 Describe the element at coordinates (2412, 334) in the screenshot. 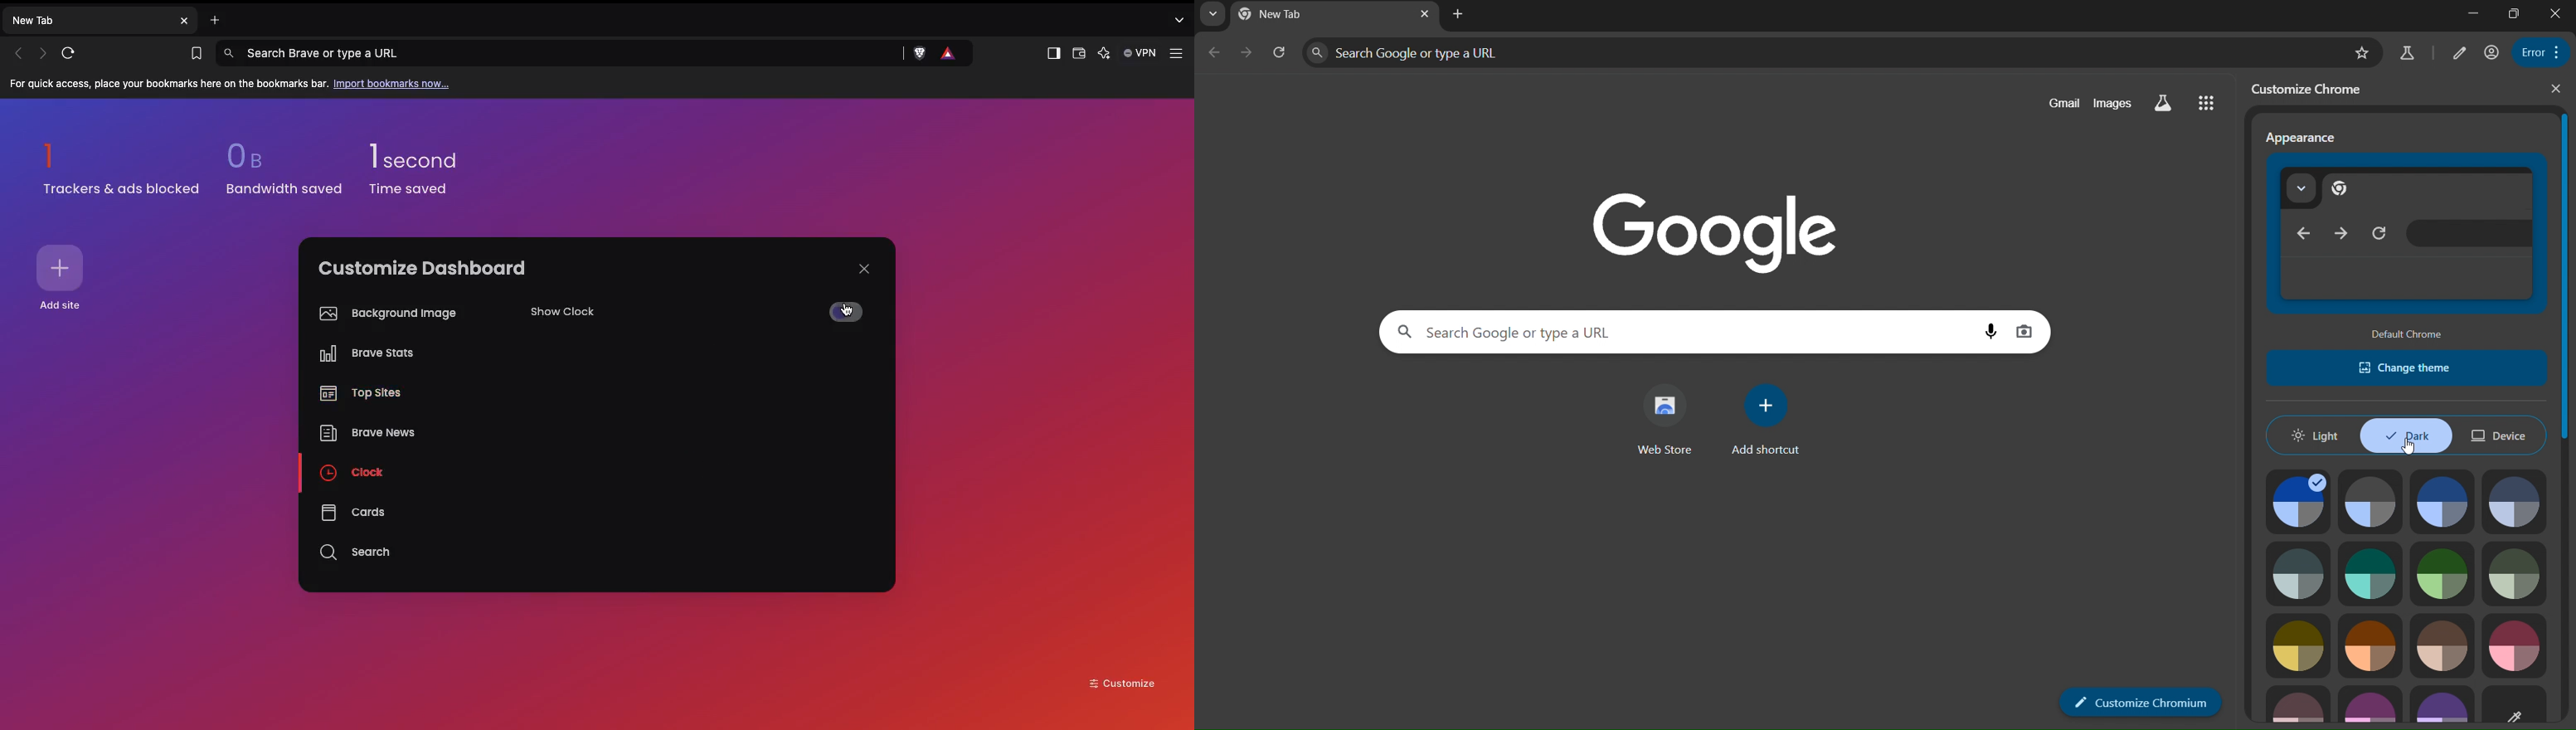

I see `default chrome` at that location.